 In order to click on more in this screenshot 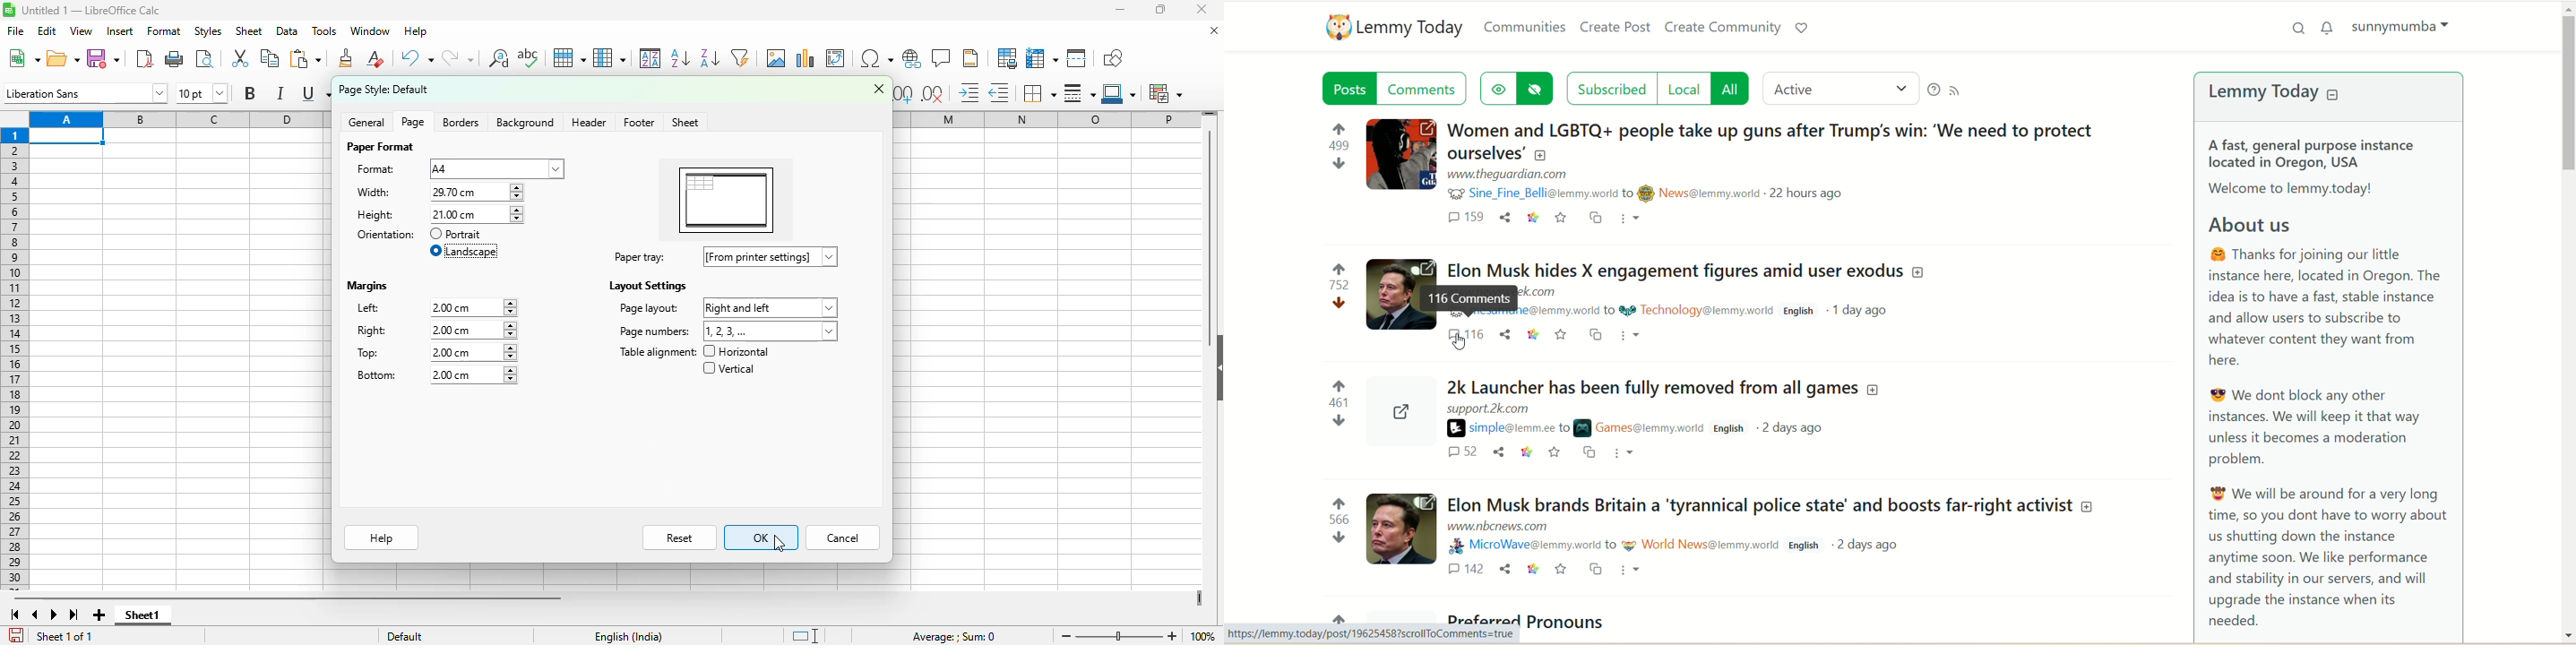, I will do `click(1623, 452)`.